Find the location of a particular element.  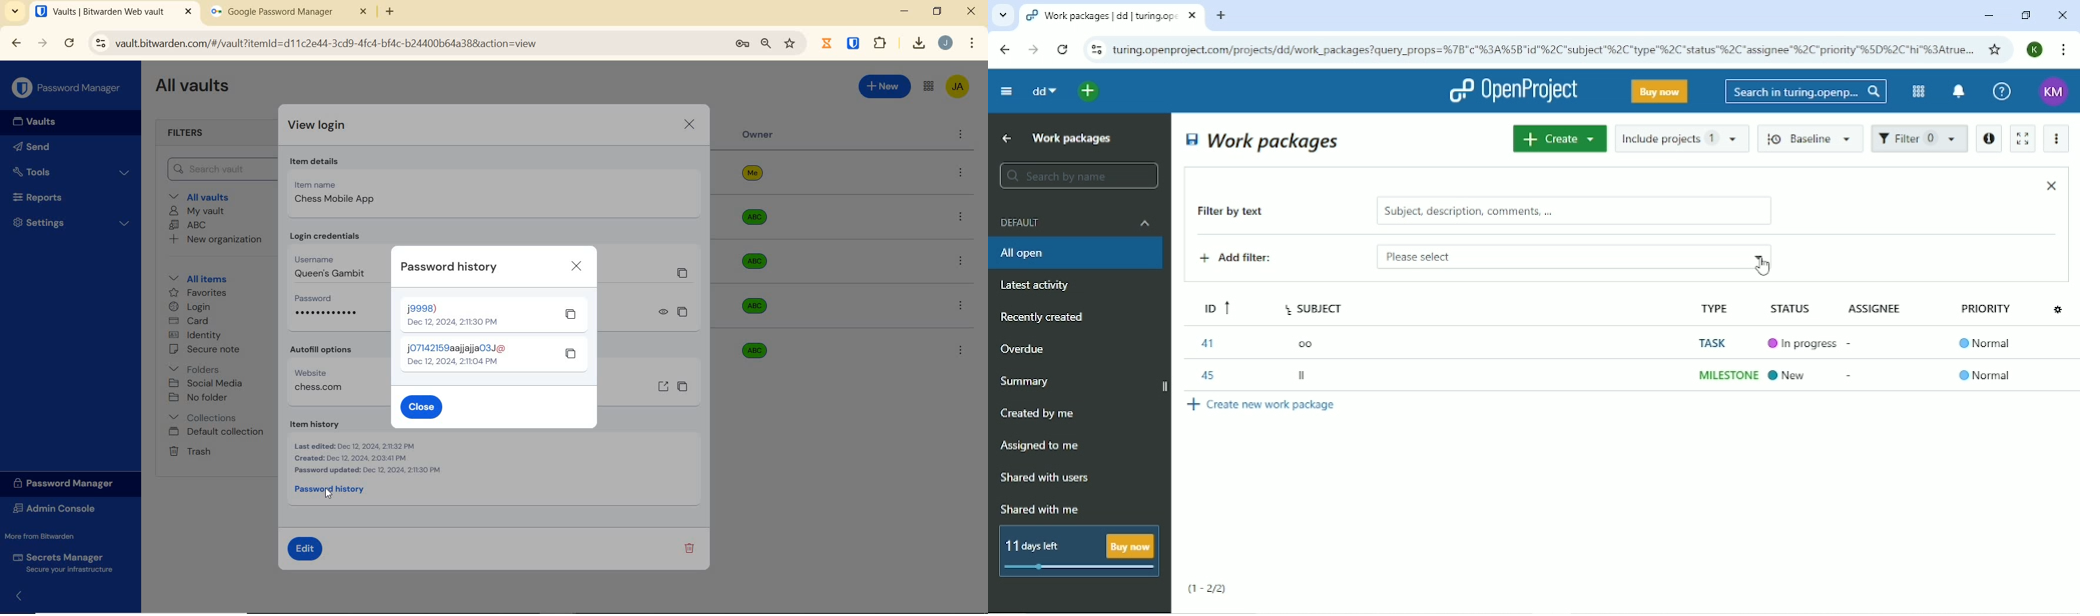

identity is located at coordinates (196, 335).